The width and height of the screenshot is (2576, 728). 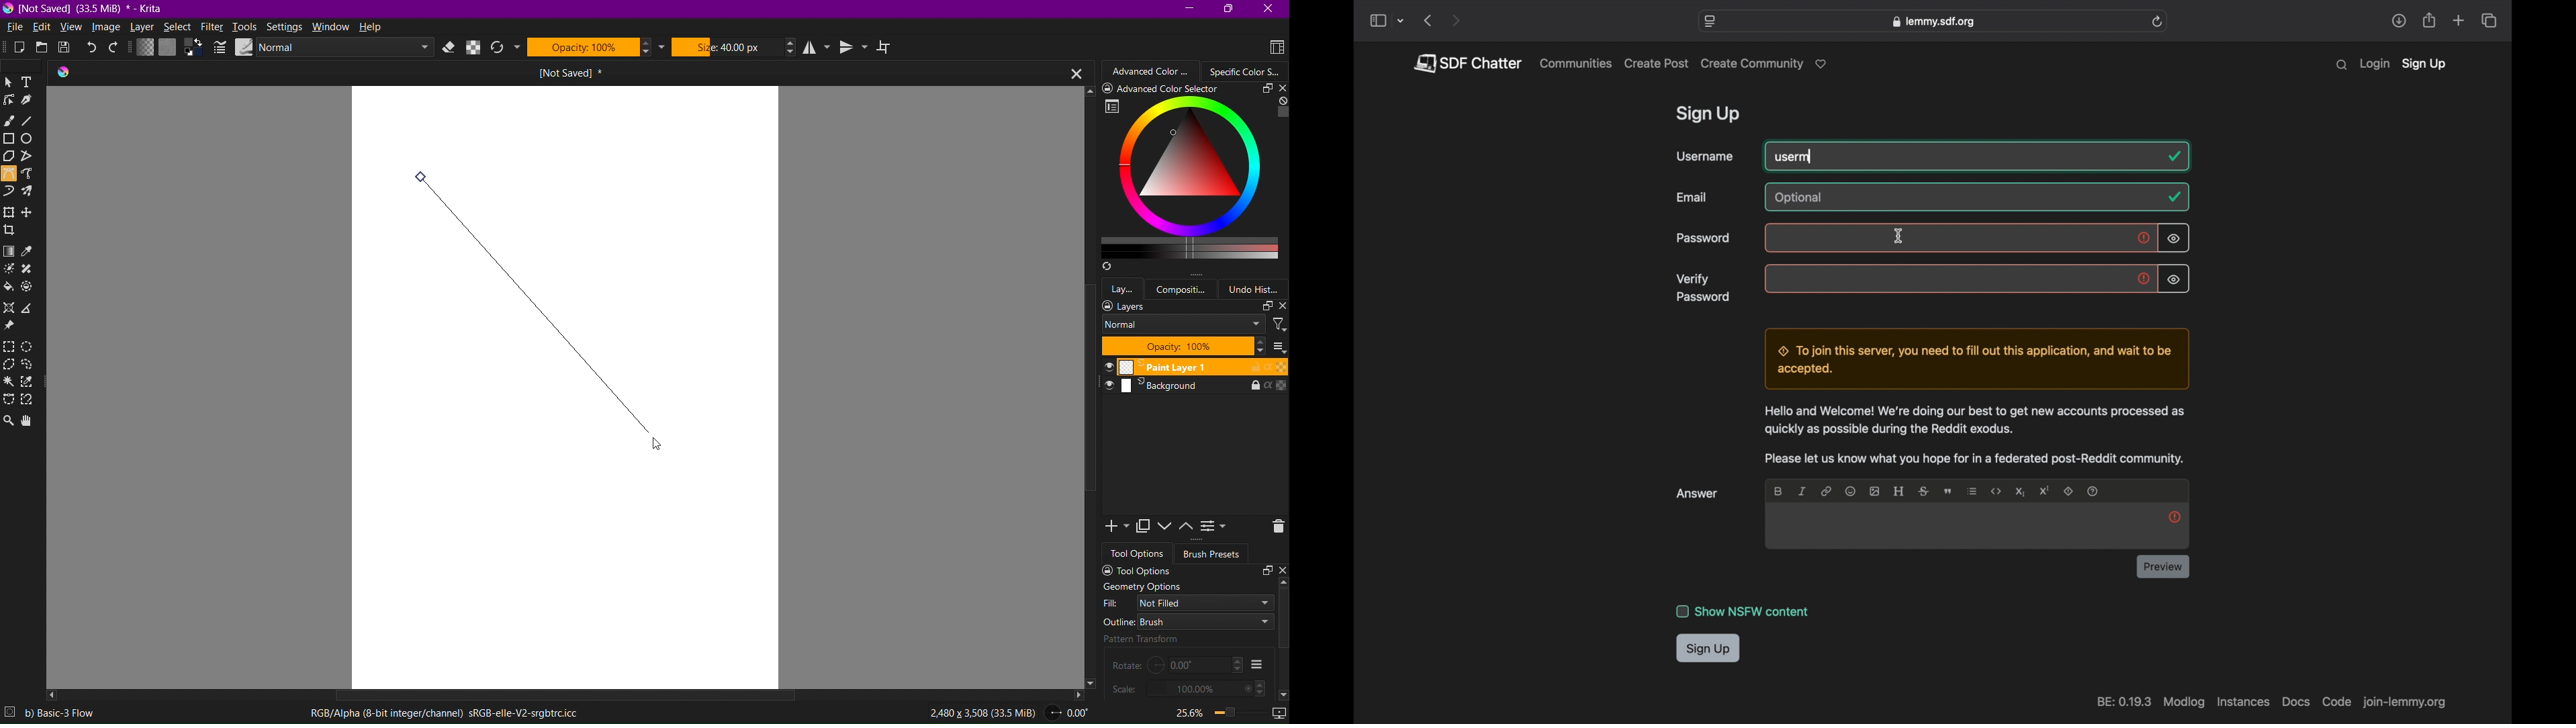 What do you see at coordinates (167, 48) in the screenshot?
I see `Fill Patterns` at bounding box center [167, 48].